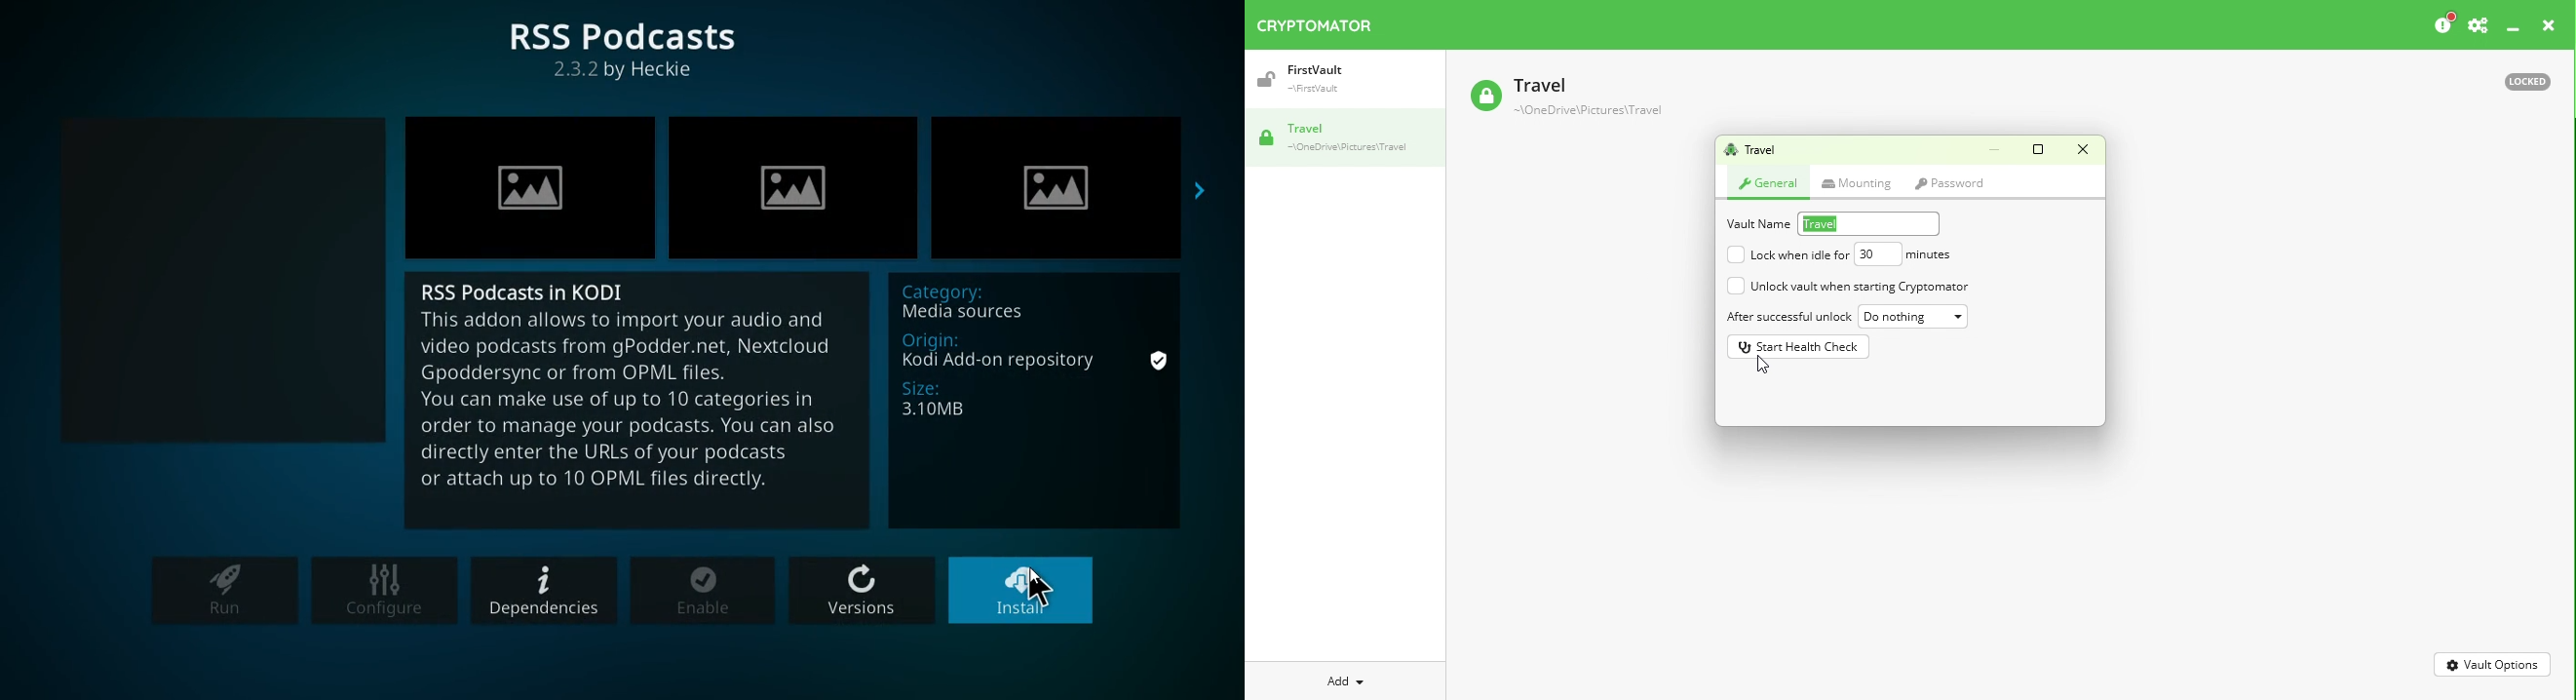 Image resolution: width=2576 pixels, height=700 pixels. I want to click on description podcast, so click(638, 414).